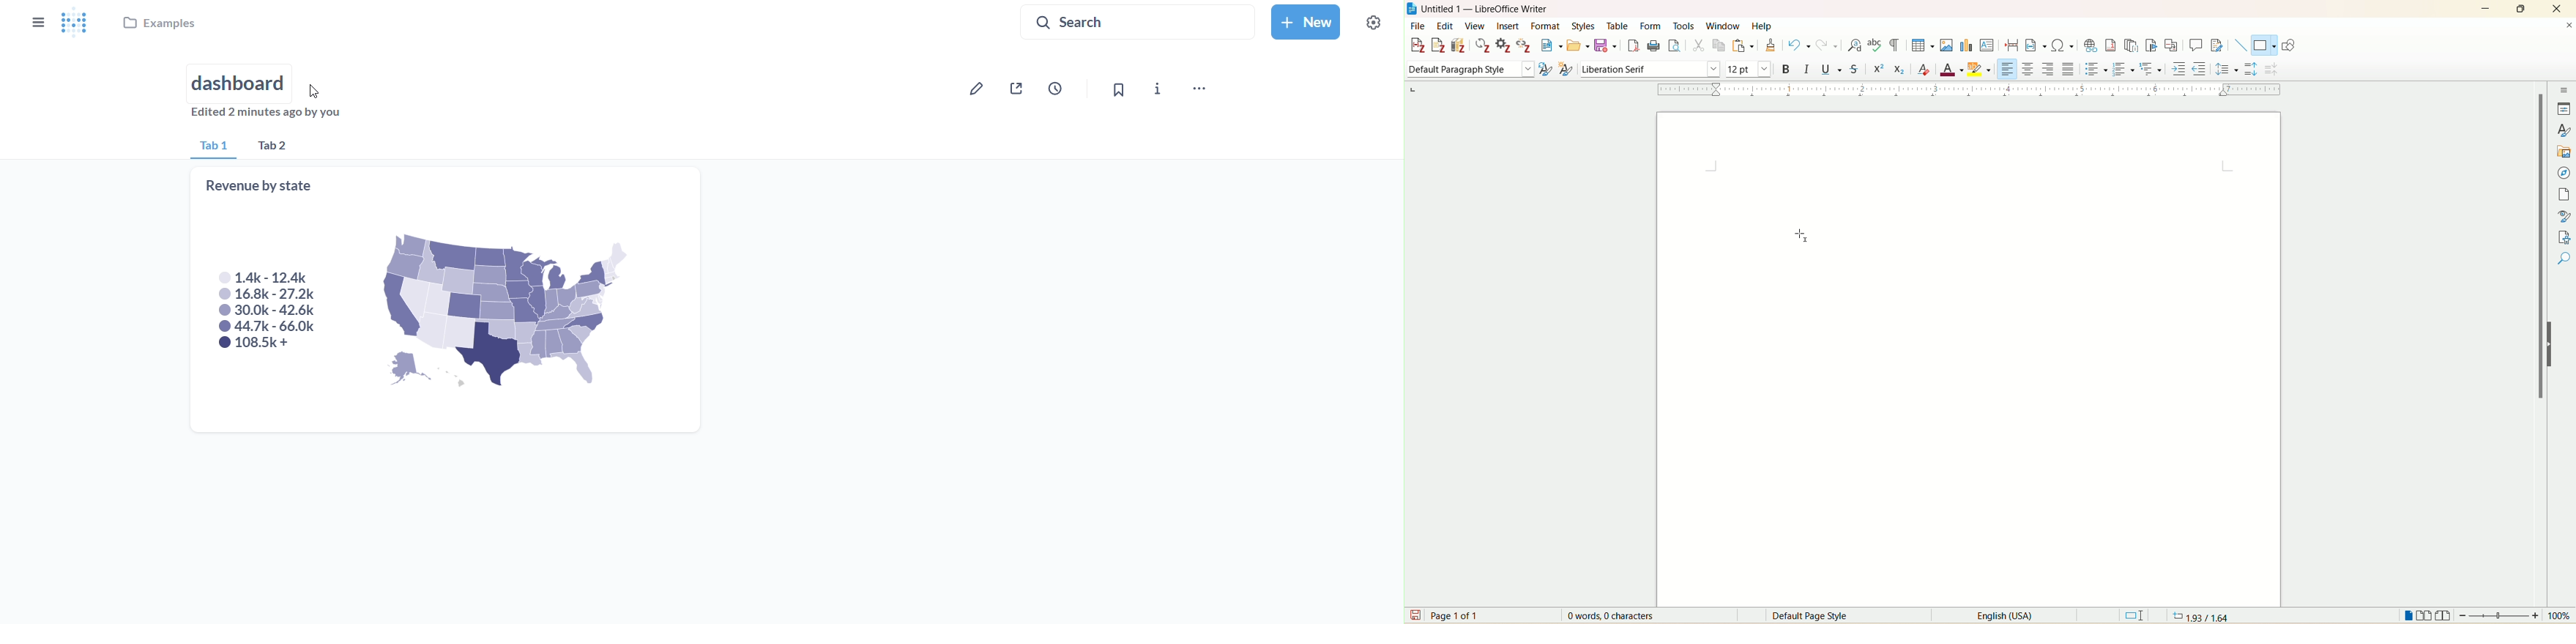 This screenshot has width=2576, height=644. What do you see at coordinates (1719, 47) in the screenshot?
I see `copy` at bounding box center [1719, 47].